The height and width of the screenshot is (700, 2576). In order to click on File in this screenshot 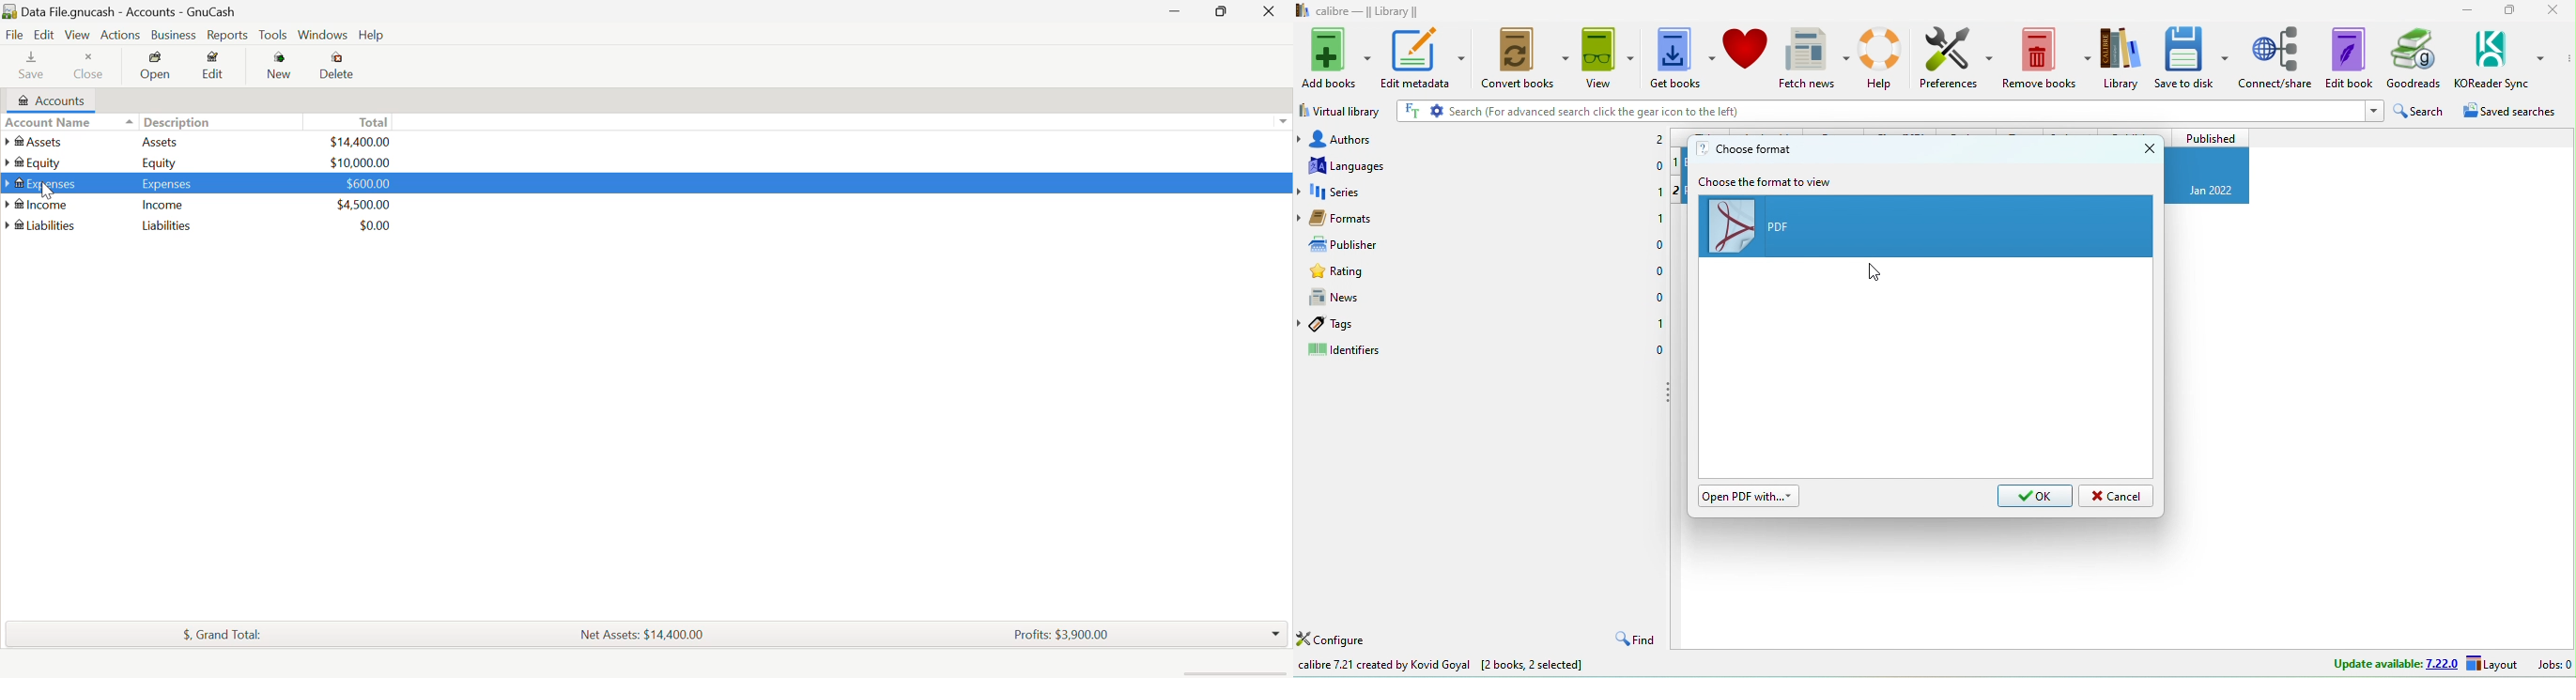, I will do `click(15, 35)`.